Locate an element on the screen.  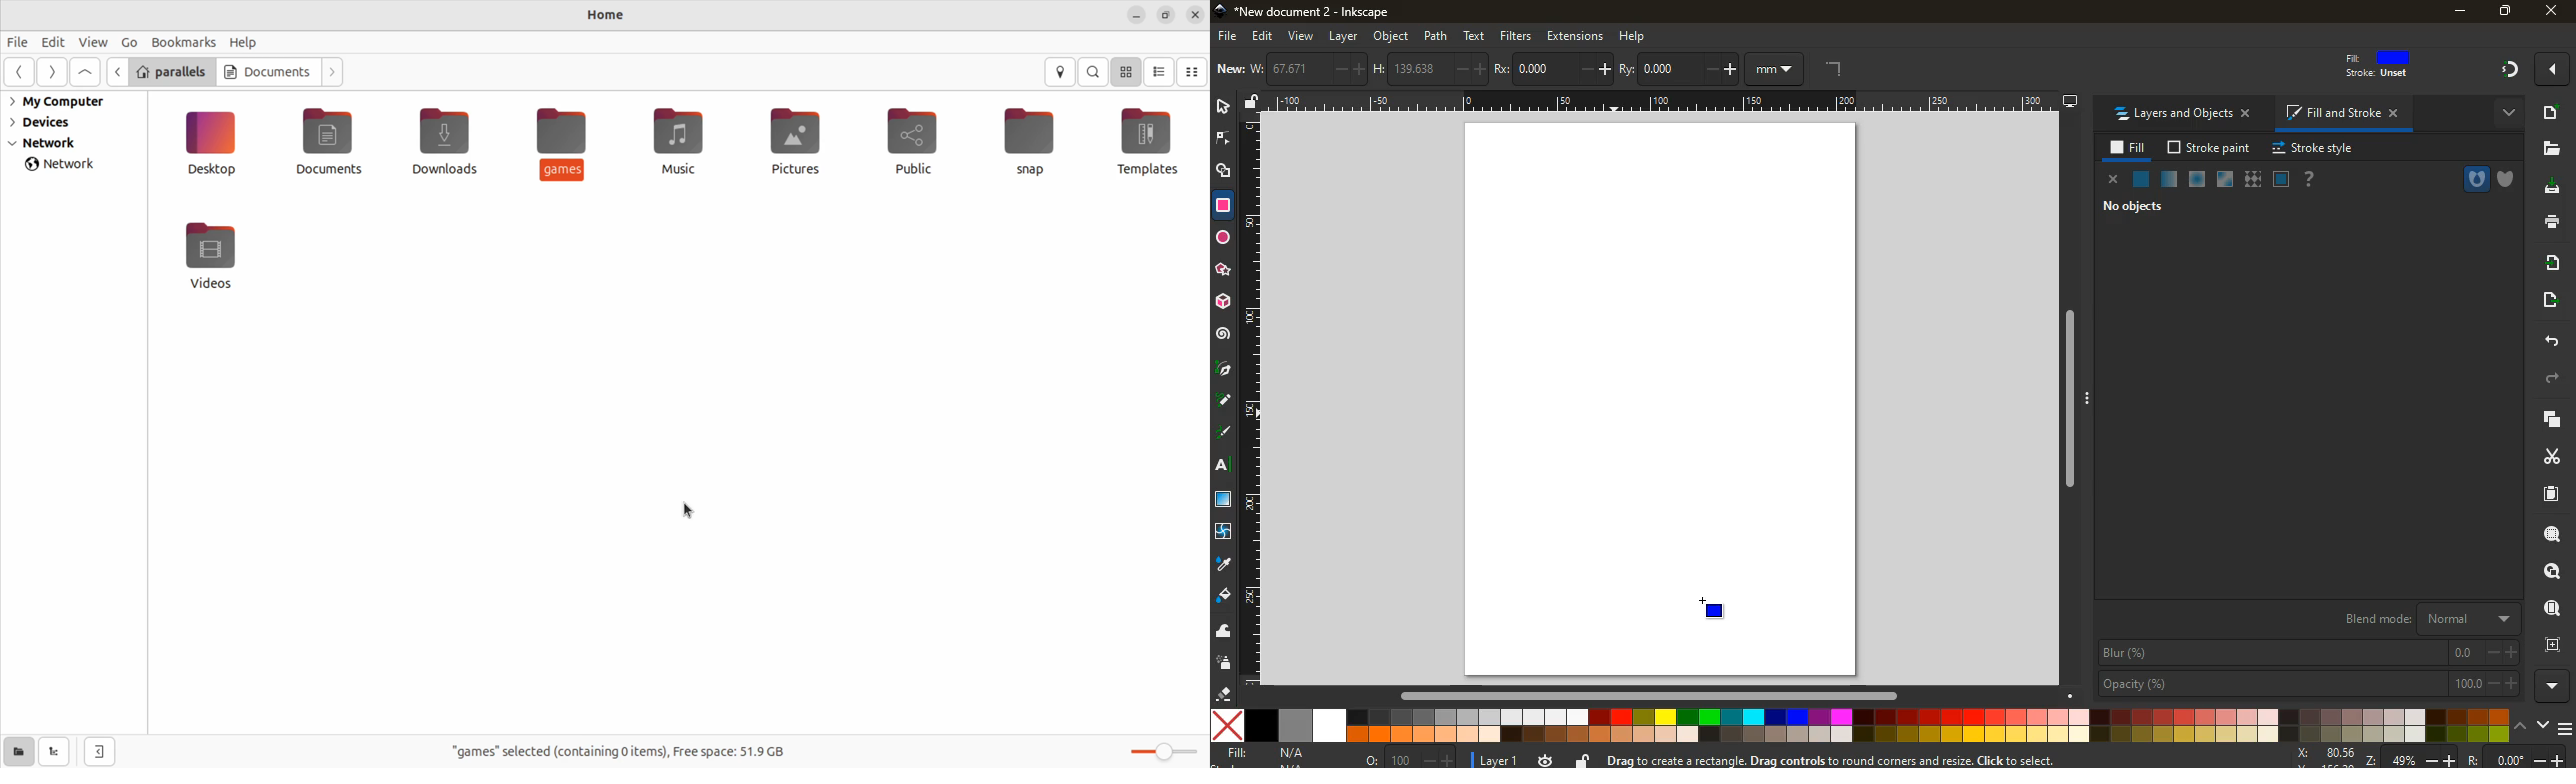
look is located at coordinates (2552, 570).